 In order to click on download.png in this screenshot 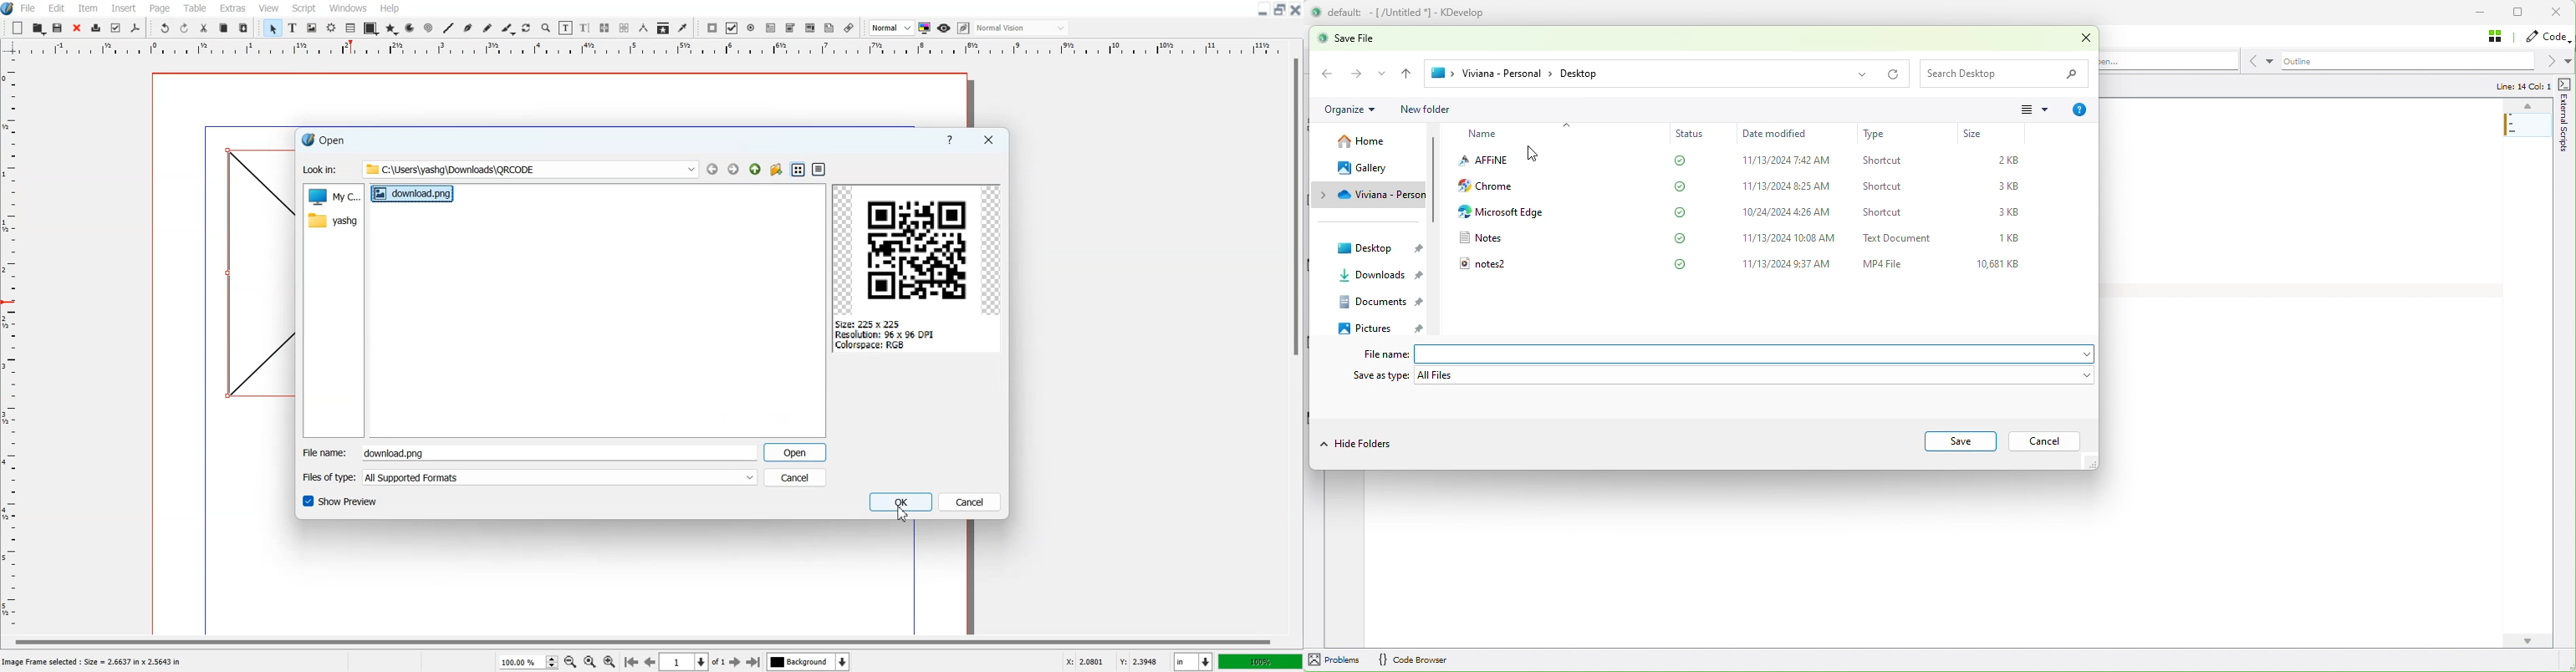, I will do `click(395, 453)`.